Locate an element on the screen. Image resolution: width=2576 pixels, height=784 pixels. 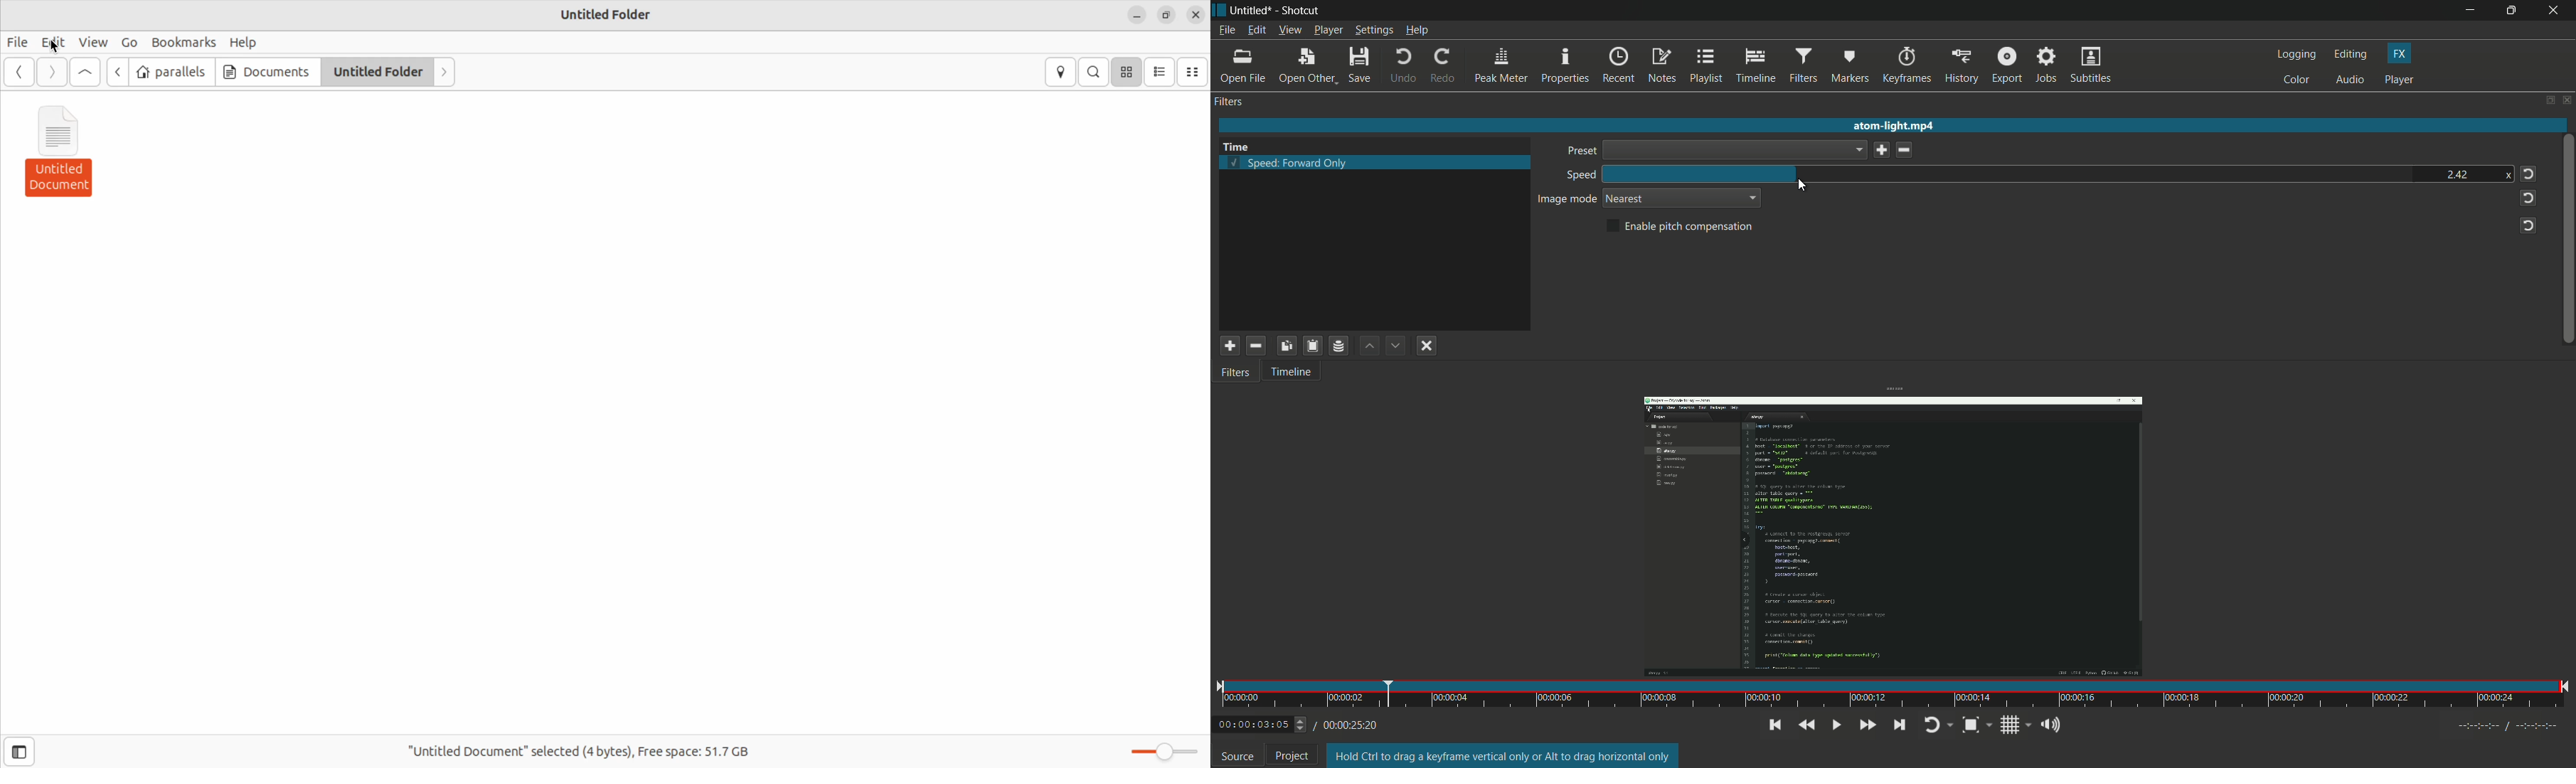
editing is located at coordinates (2351, 55).